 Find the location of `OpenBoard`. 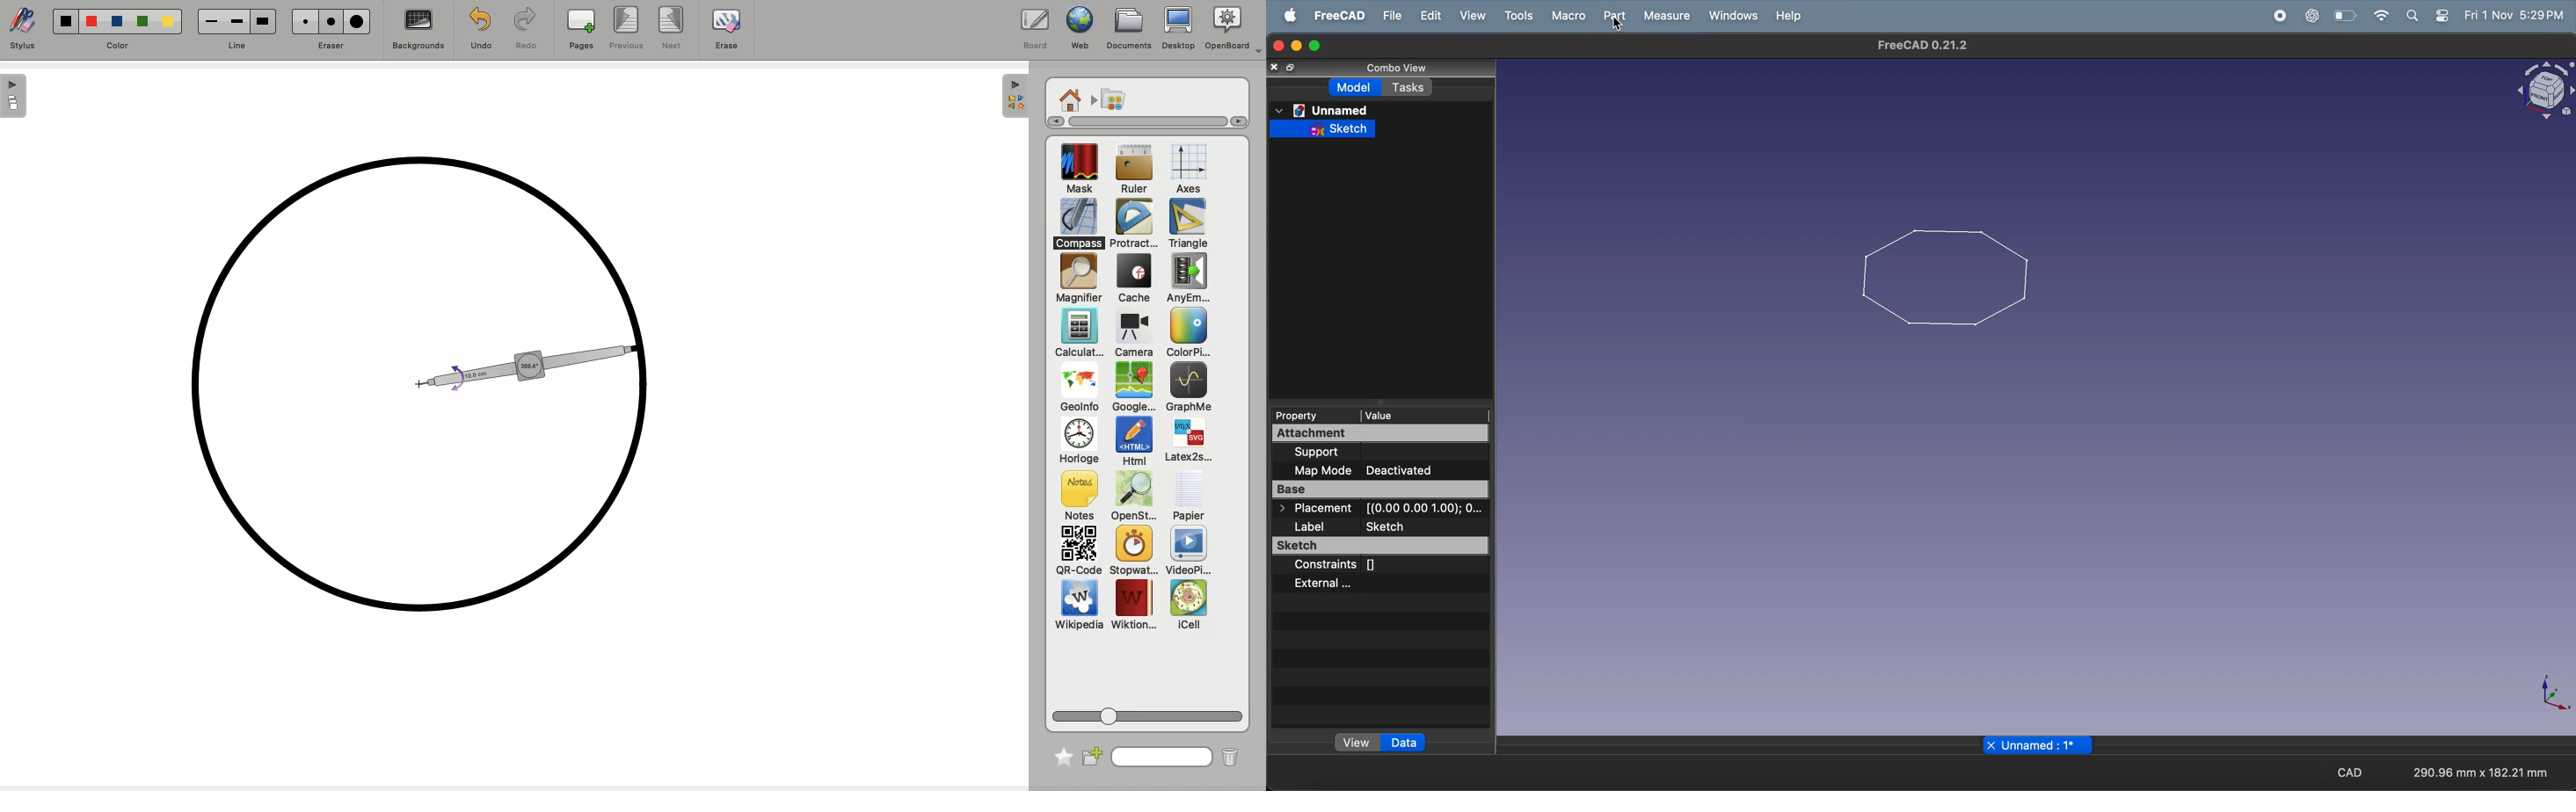

OpenBoard is located at coordinates (1233, 29).